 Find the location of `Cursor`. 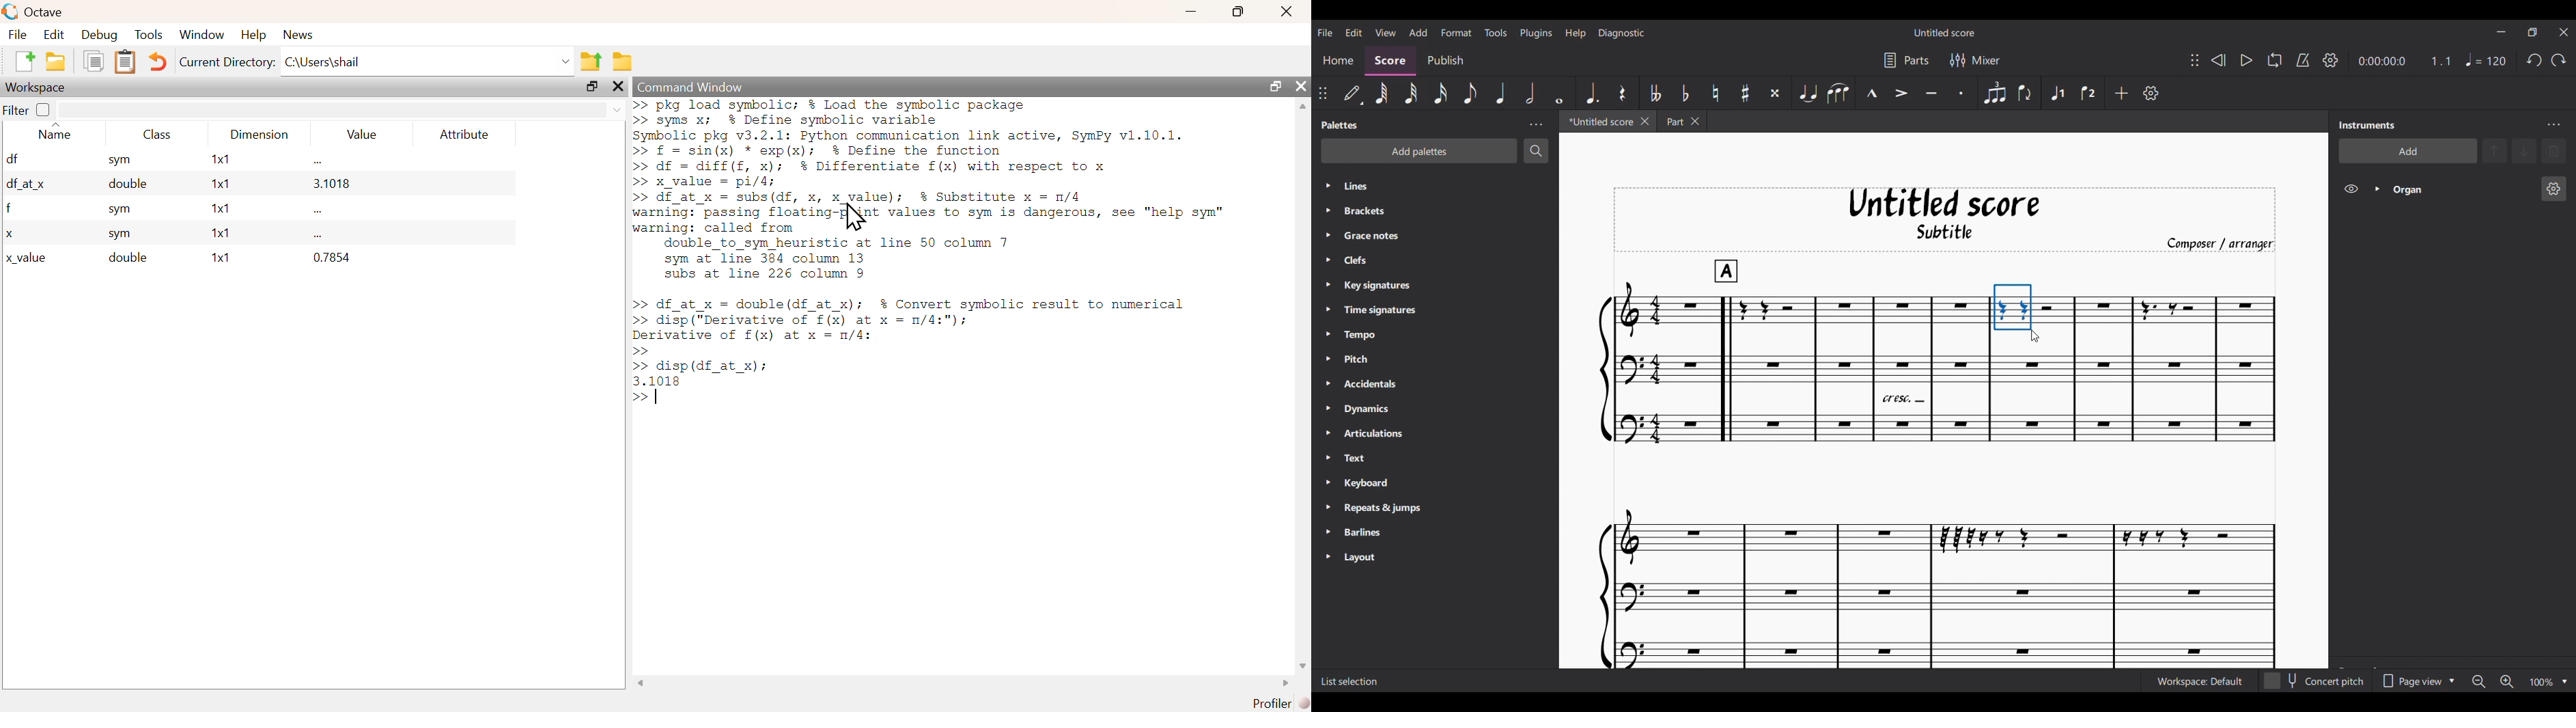

Cursor is located at coordinates (2036, 348).